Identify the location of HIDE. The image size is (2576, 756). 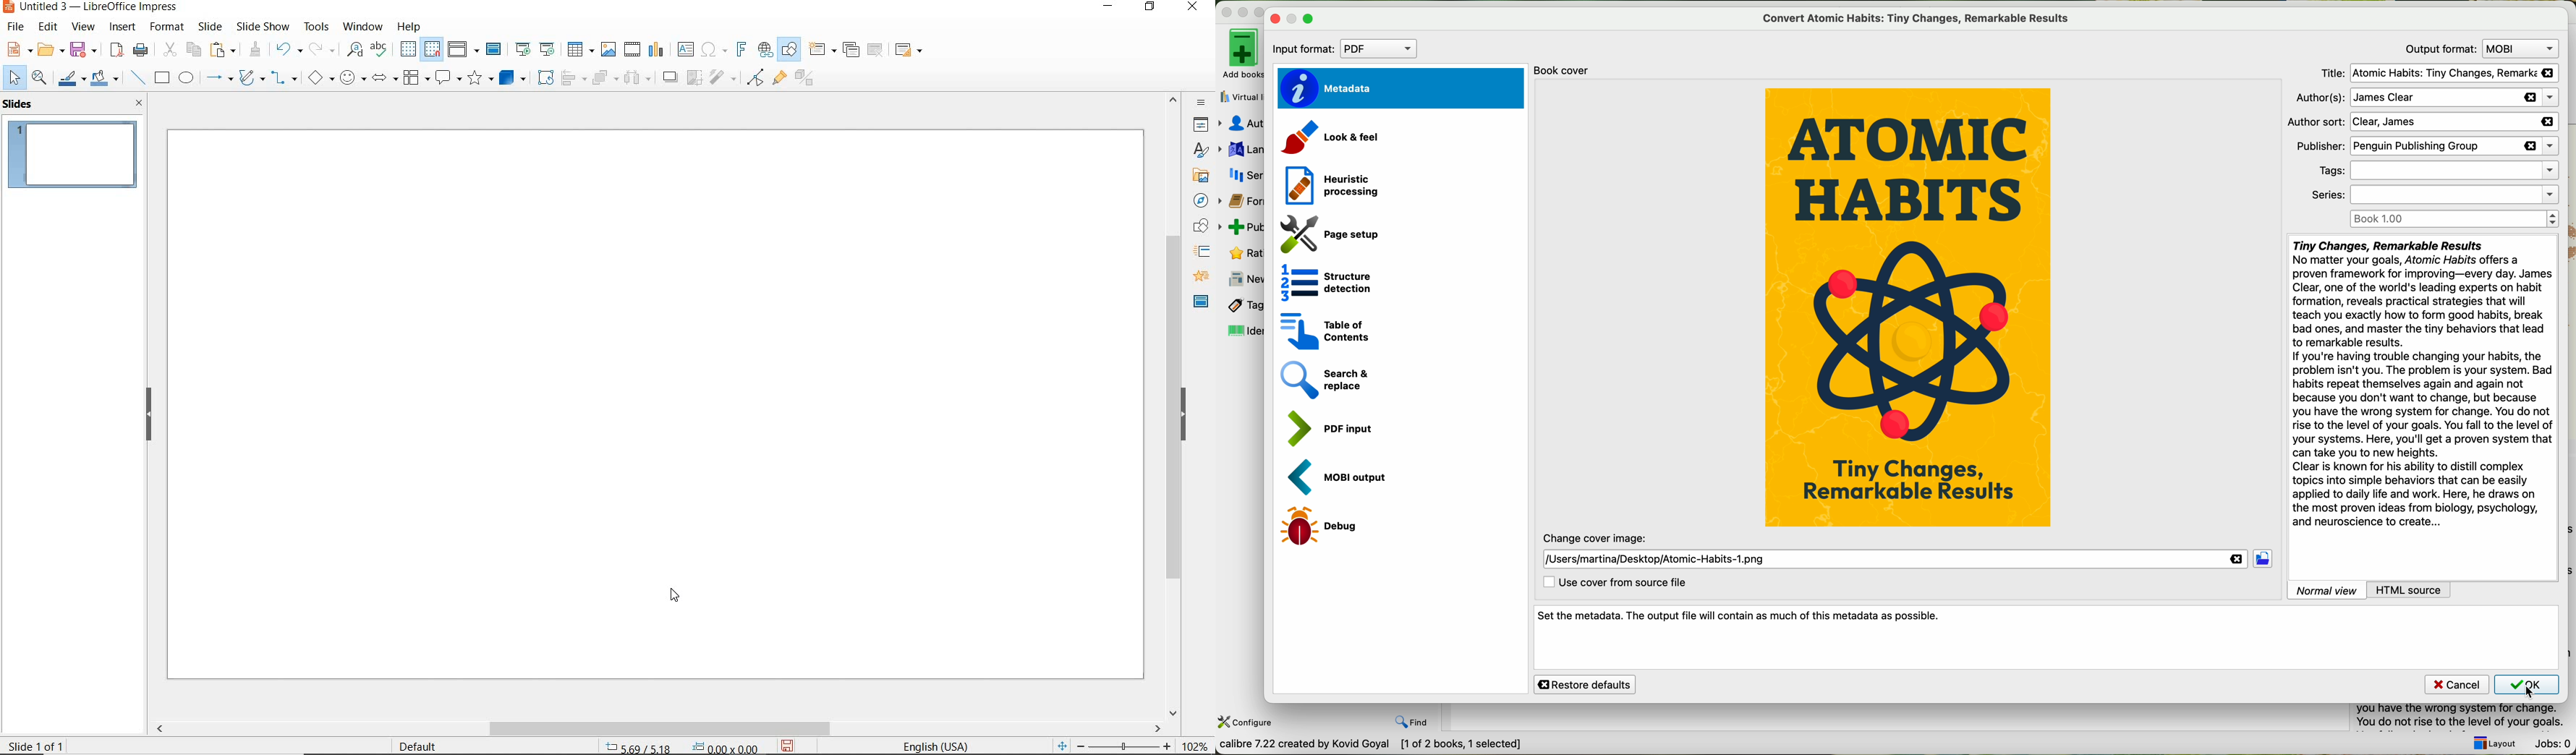
(1186, 414).